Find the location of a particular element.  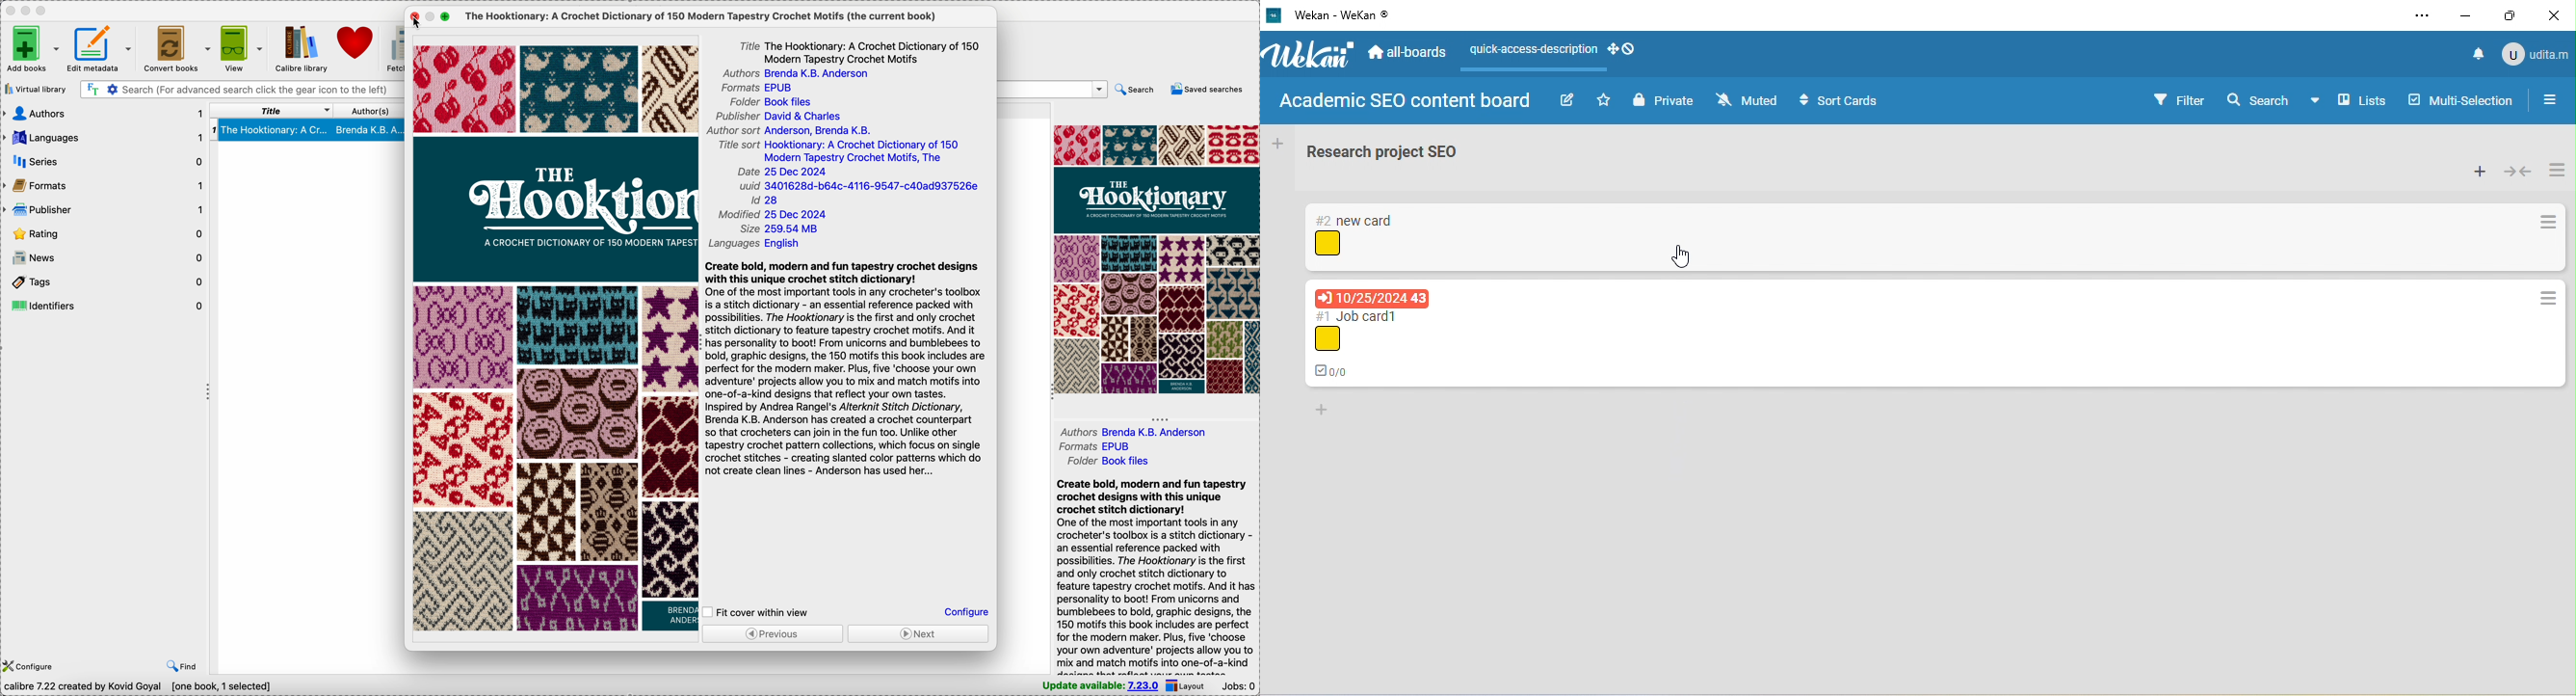

uuid is located at coordinates (858, 186).